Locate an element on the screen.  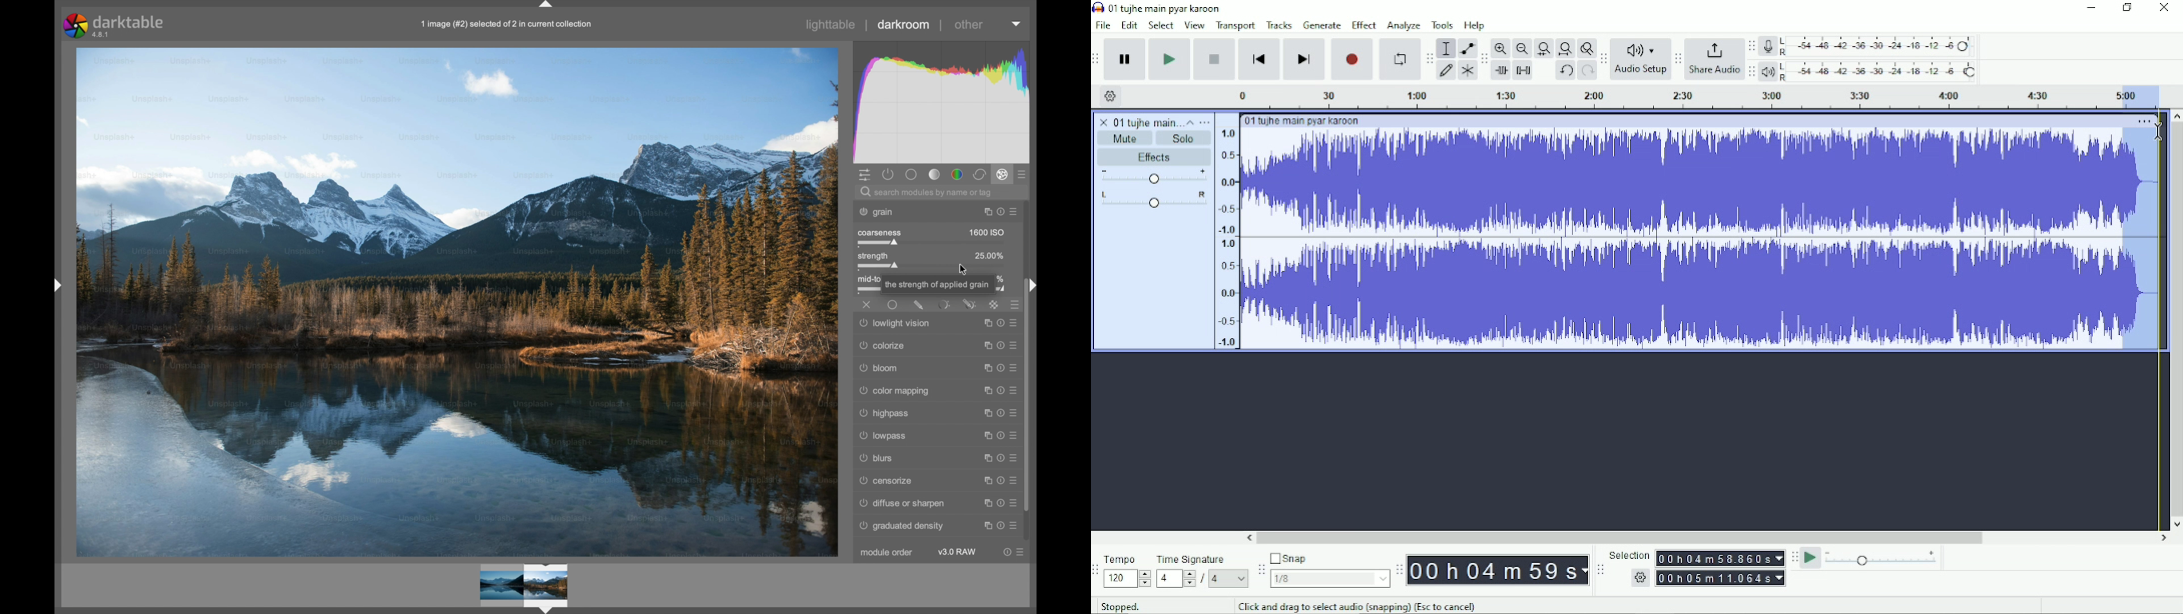
Audio is located at coordinates (1703, 240).